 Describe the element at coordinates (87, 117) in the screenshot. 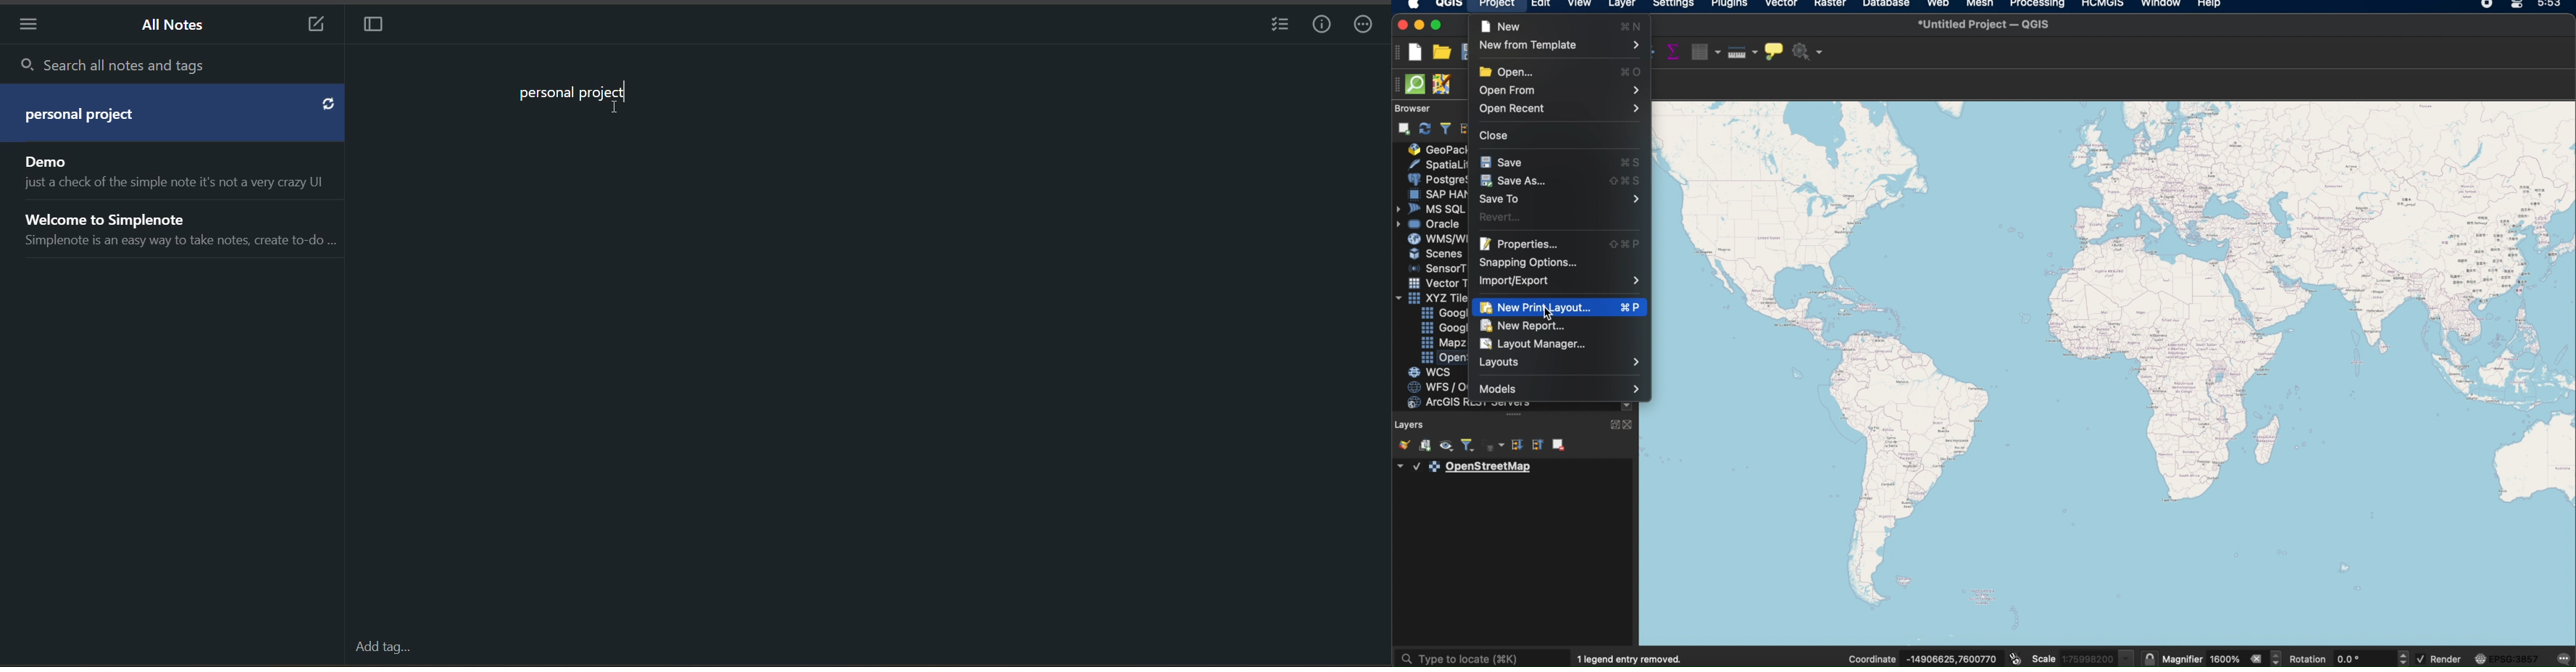

I see `note title or heading` at that location.